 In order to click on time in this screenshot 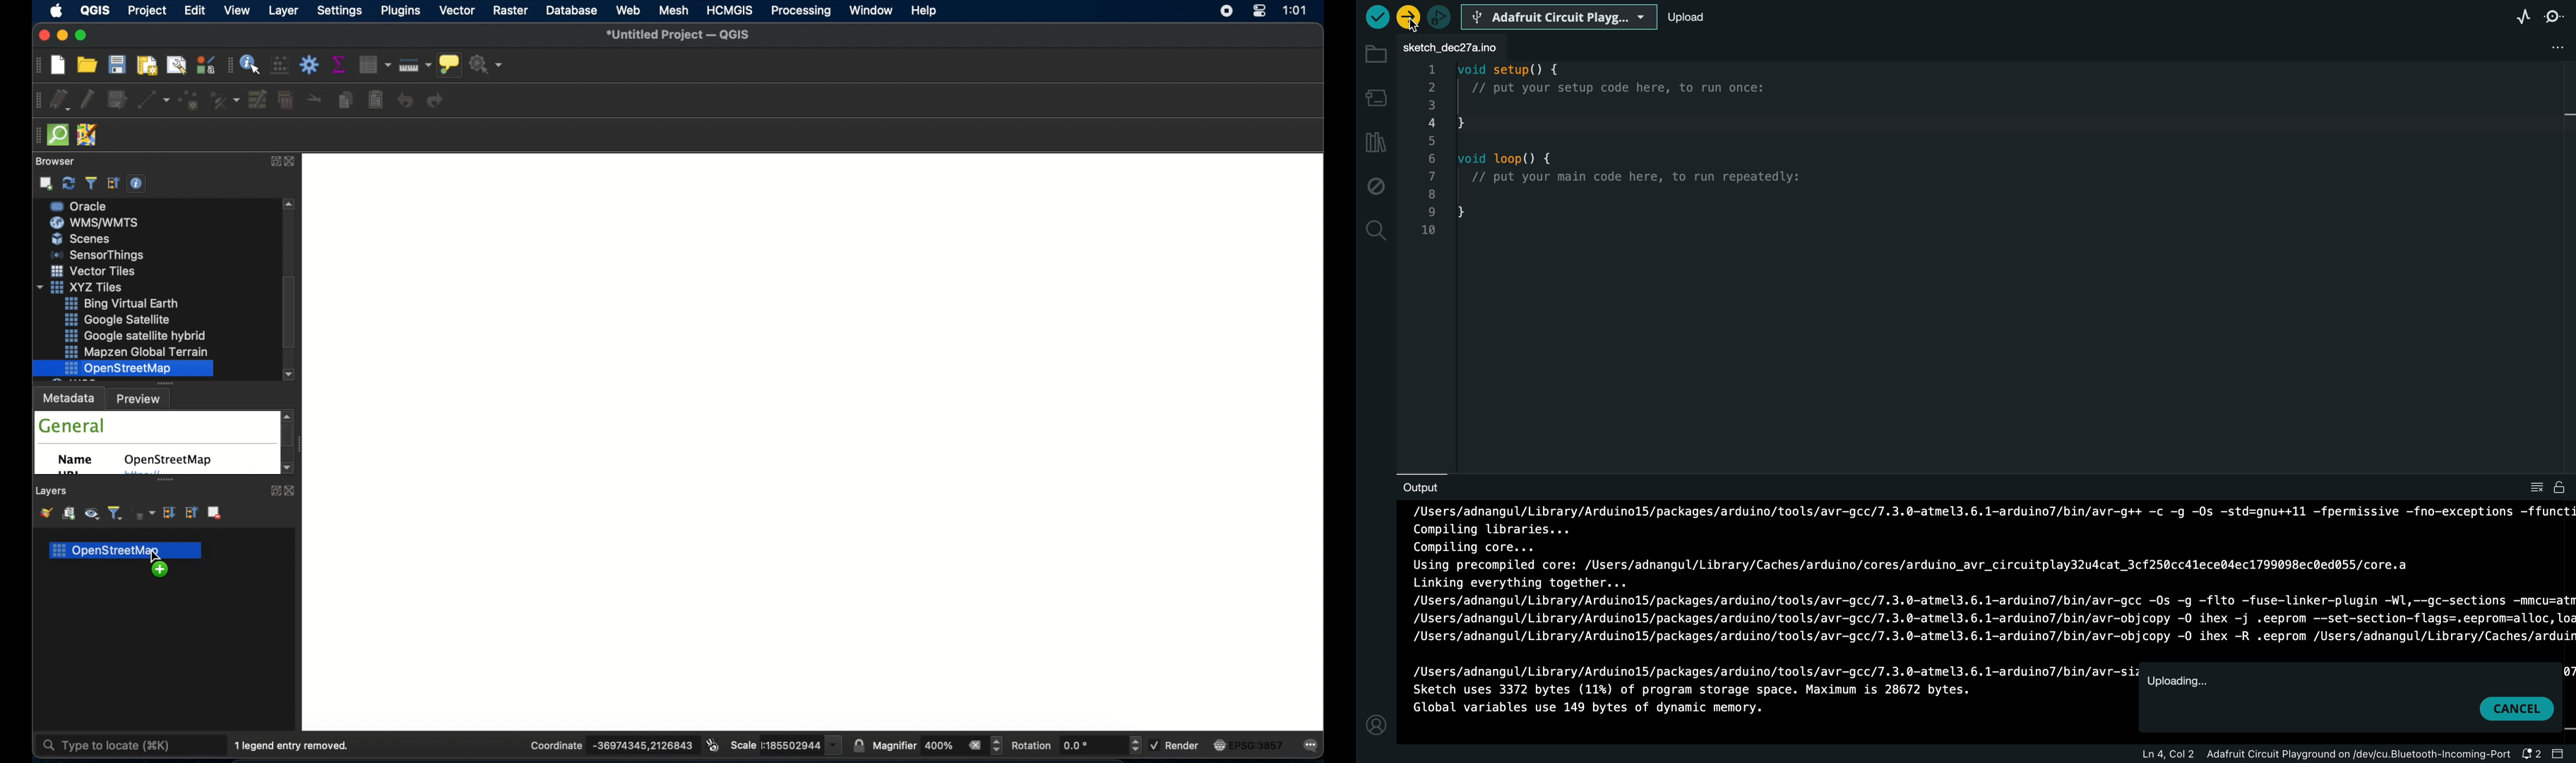, I will do `click(1294, 11)`.